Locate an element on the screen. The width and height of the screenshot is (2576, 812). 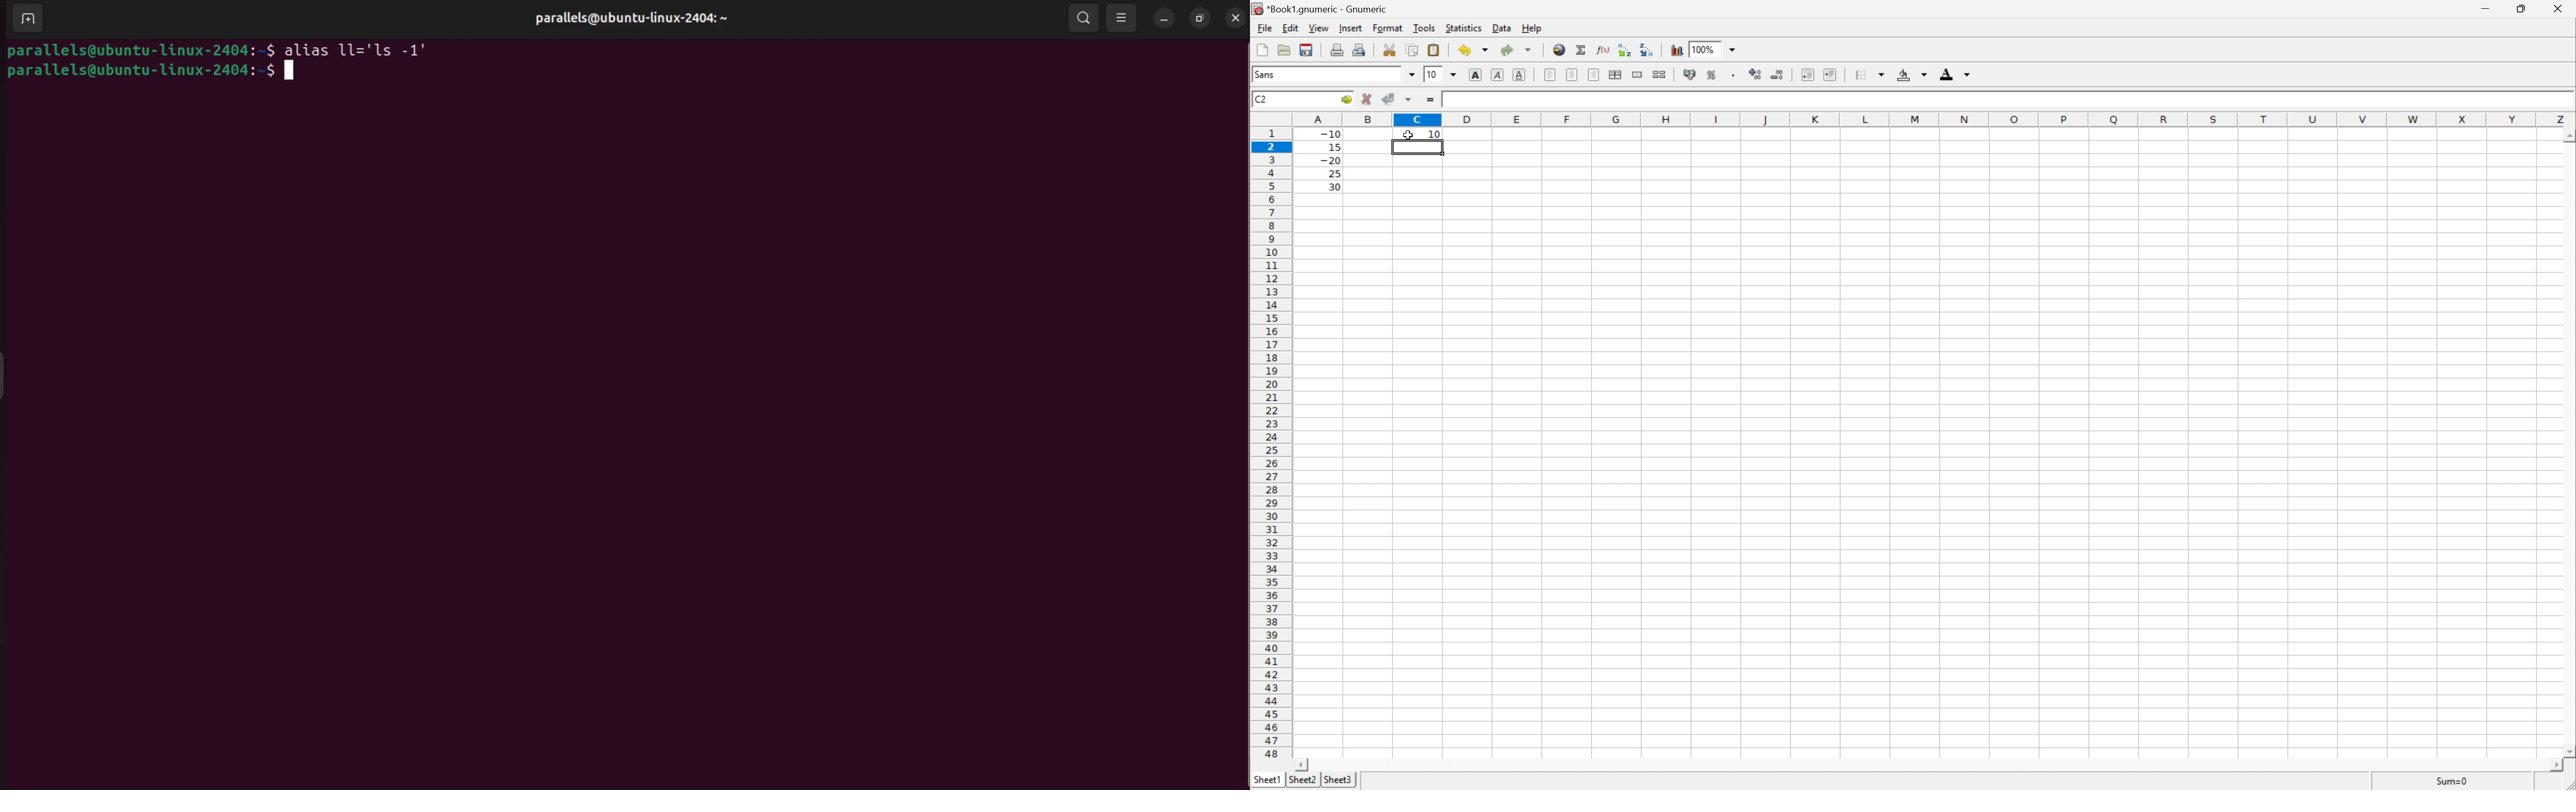
Format the selection as accounting is located at coordinates (1689, 75).